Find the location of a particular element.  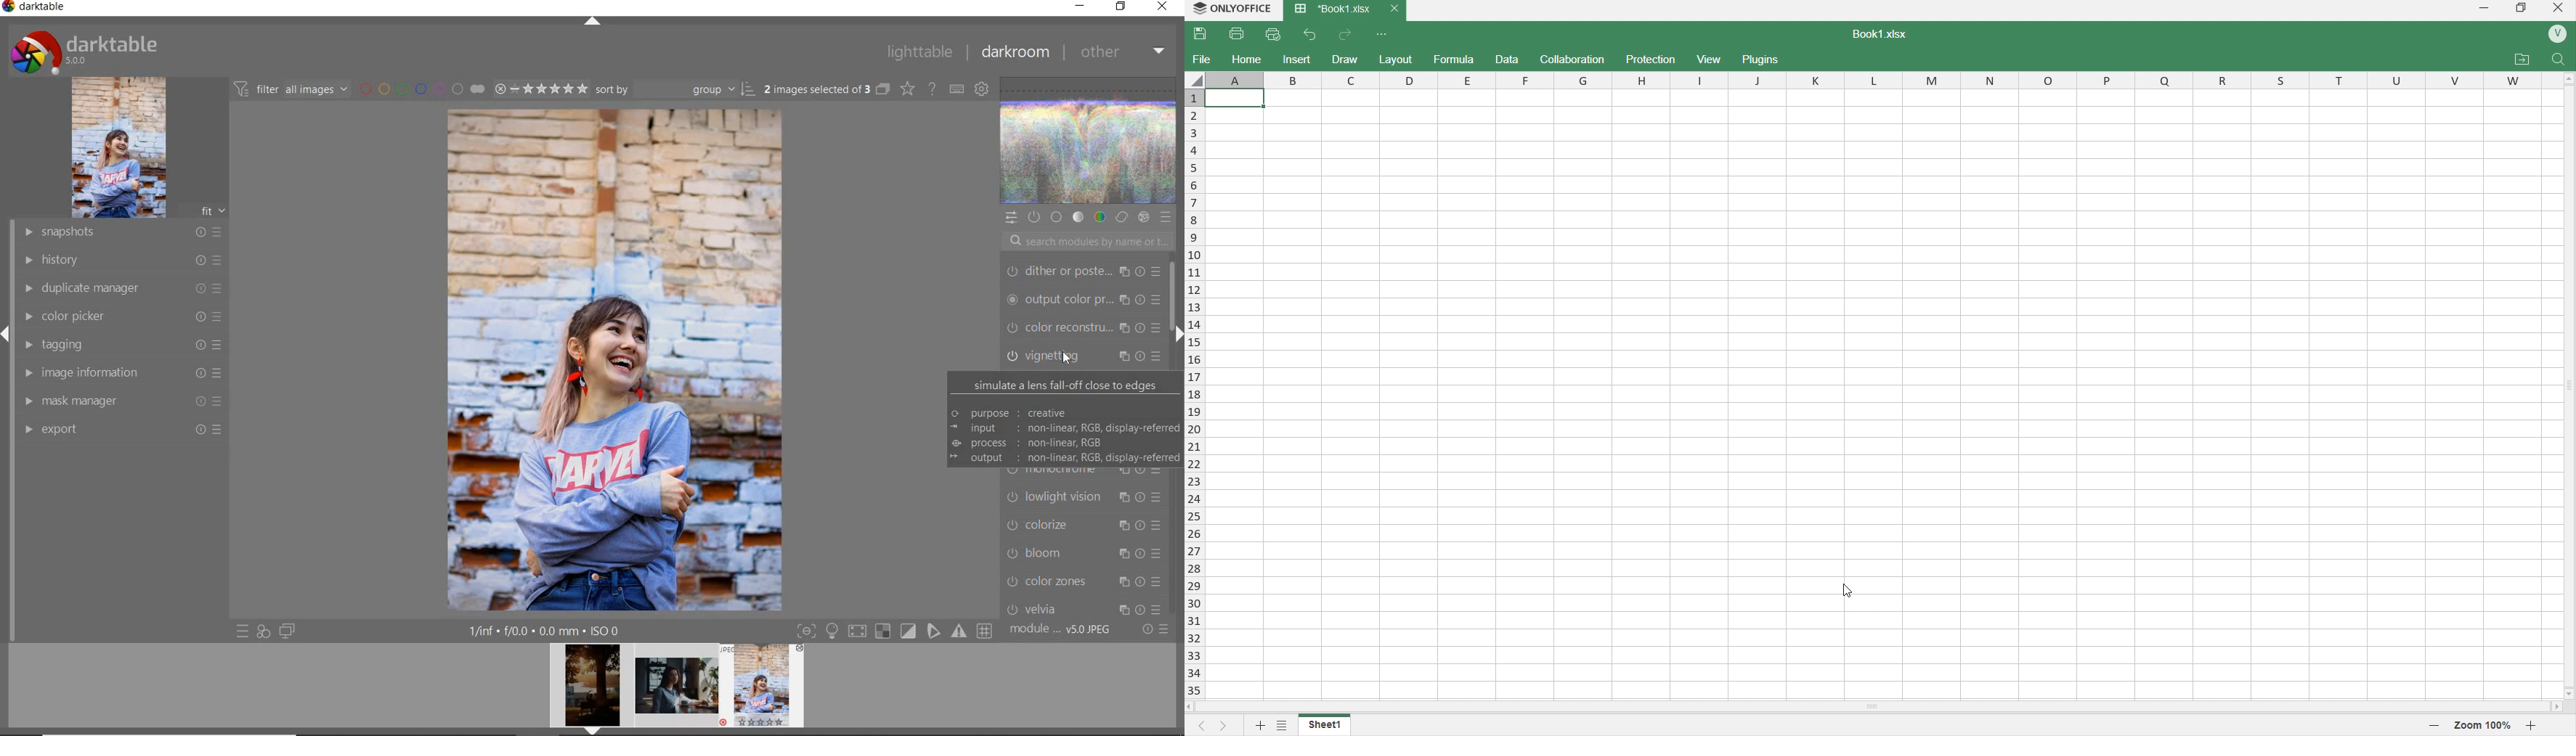

cursor is located at coordinates (1847, 589).